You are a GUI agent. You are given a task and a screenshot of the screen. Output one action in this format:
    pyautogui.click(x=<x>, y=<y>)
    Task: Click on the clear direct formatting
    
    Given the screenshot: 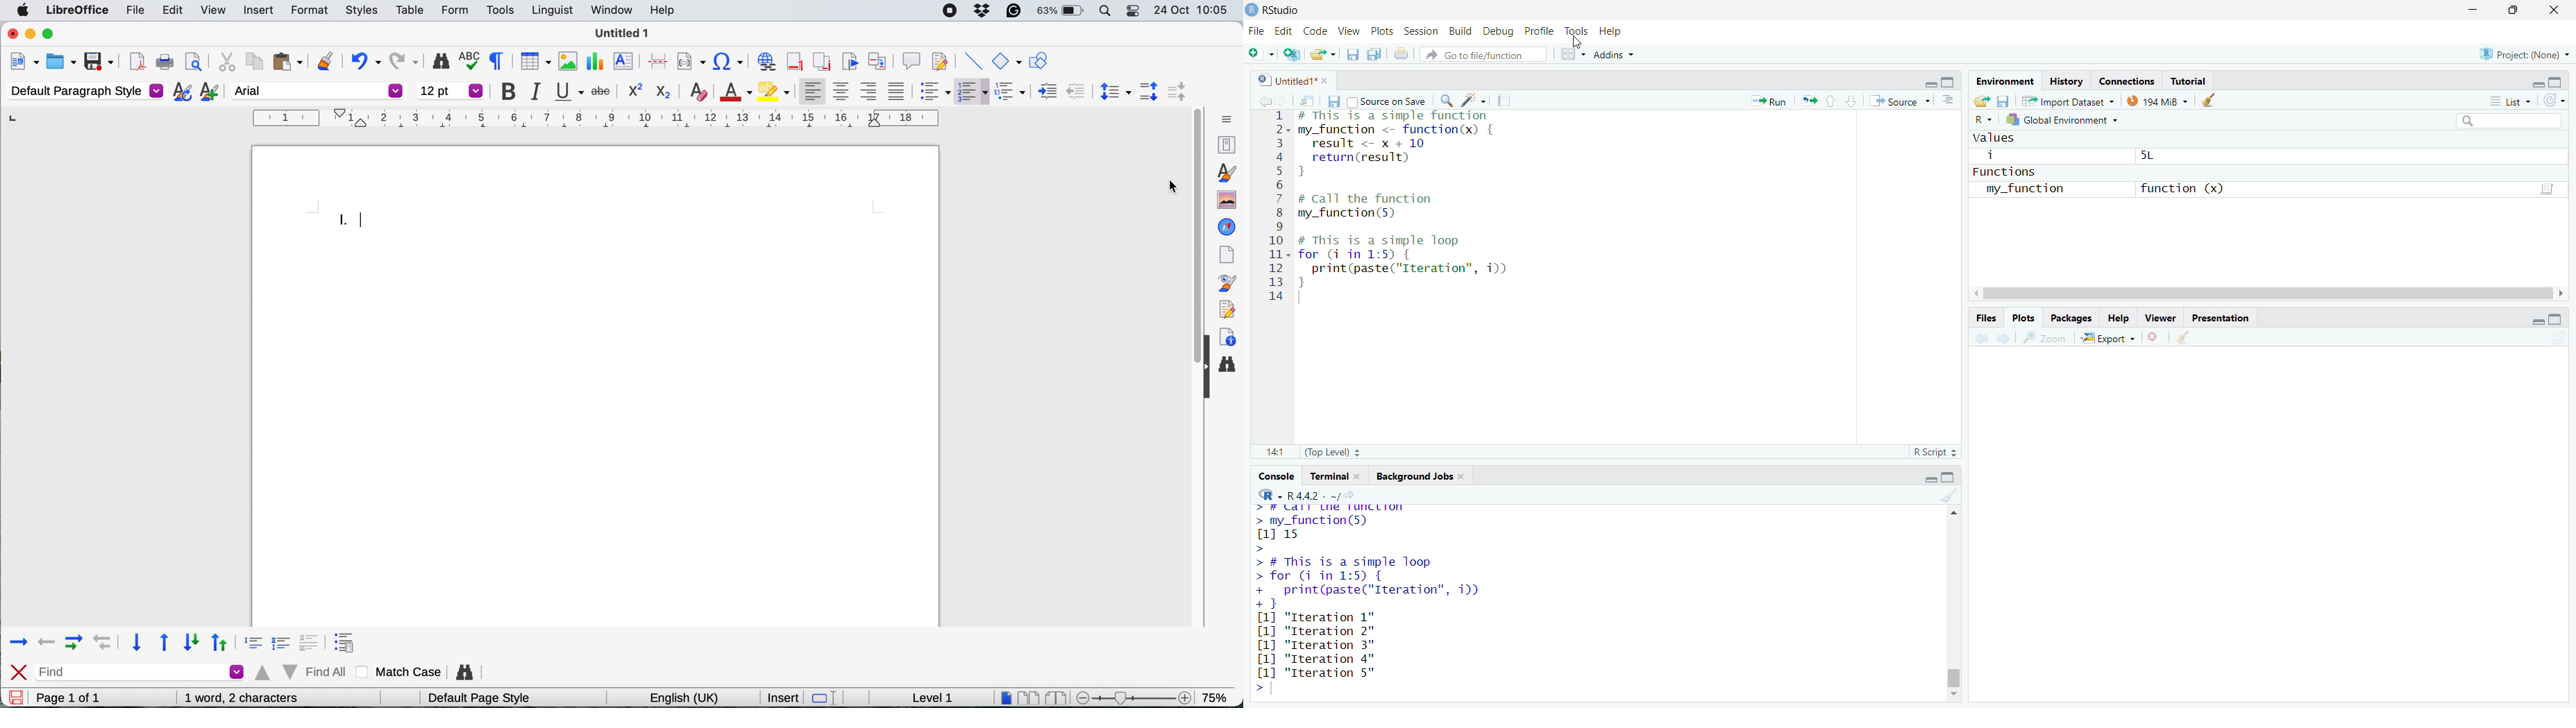 What is the action you would take?
    pyautogui.click(x=700, y=91)
    